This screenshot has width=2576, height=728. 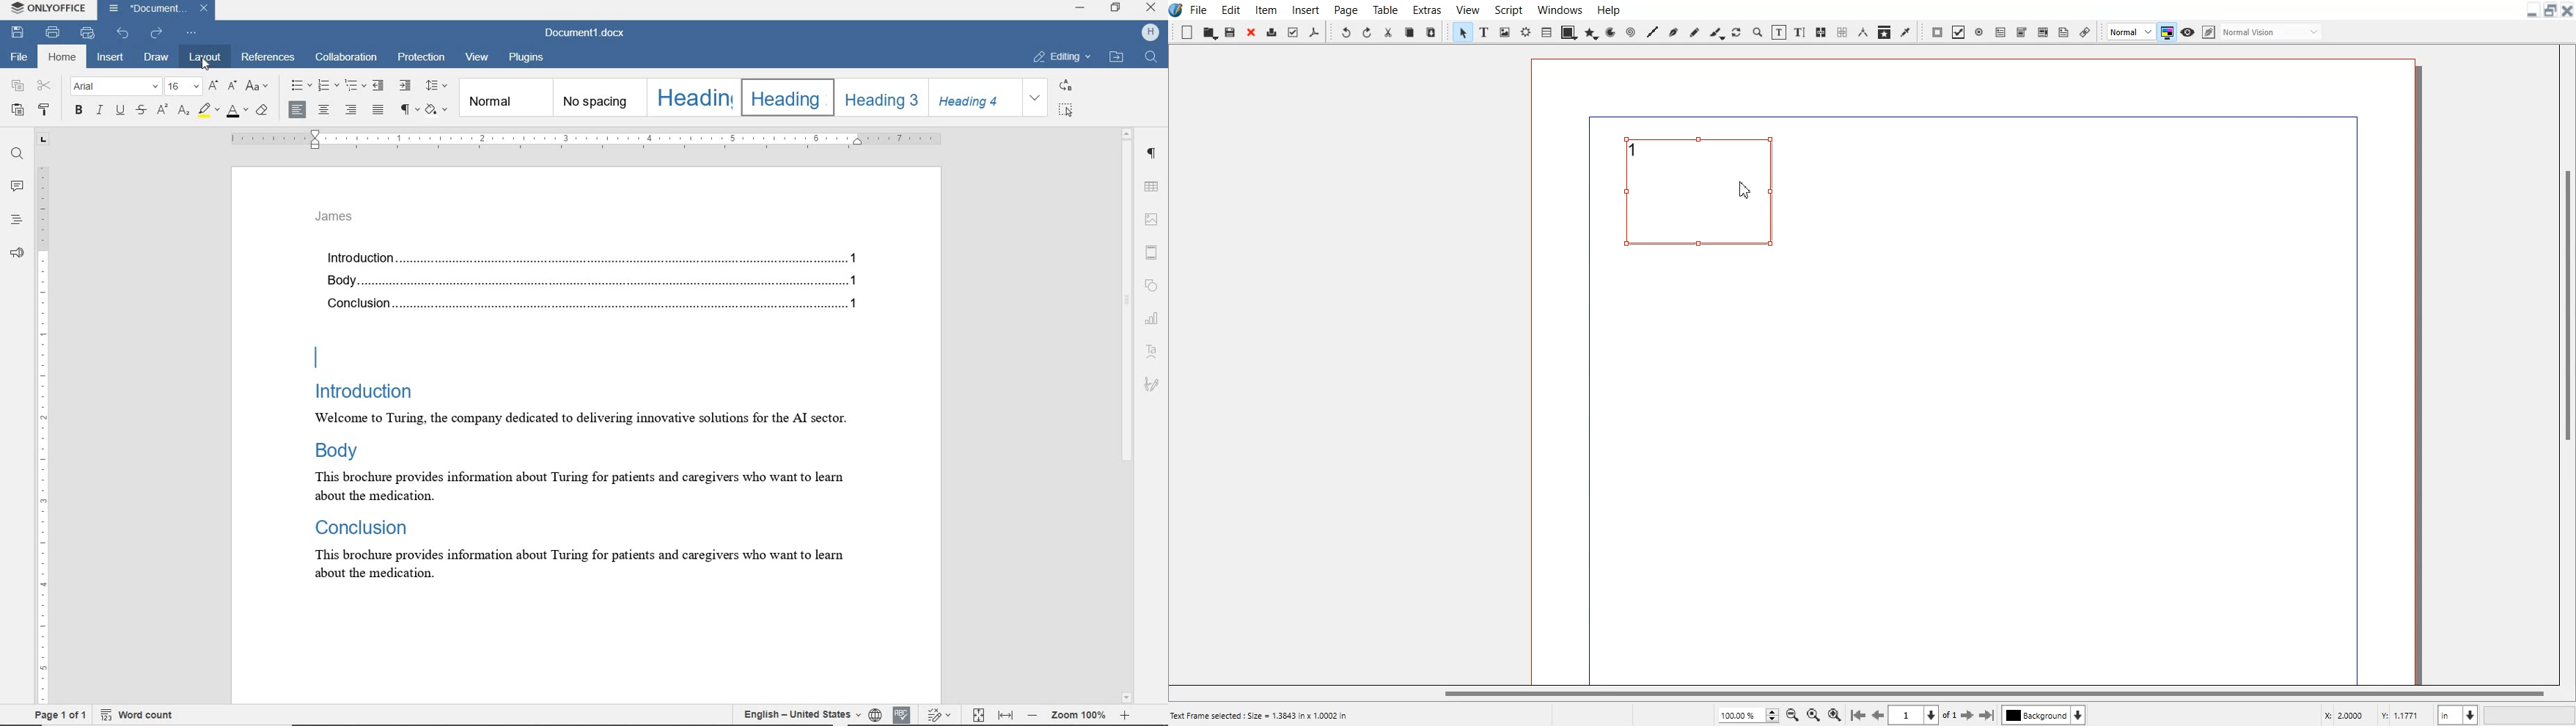 I want to click on plugins, so click(x=528, y=56).